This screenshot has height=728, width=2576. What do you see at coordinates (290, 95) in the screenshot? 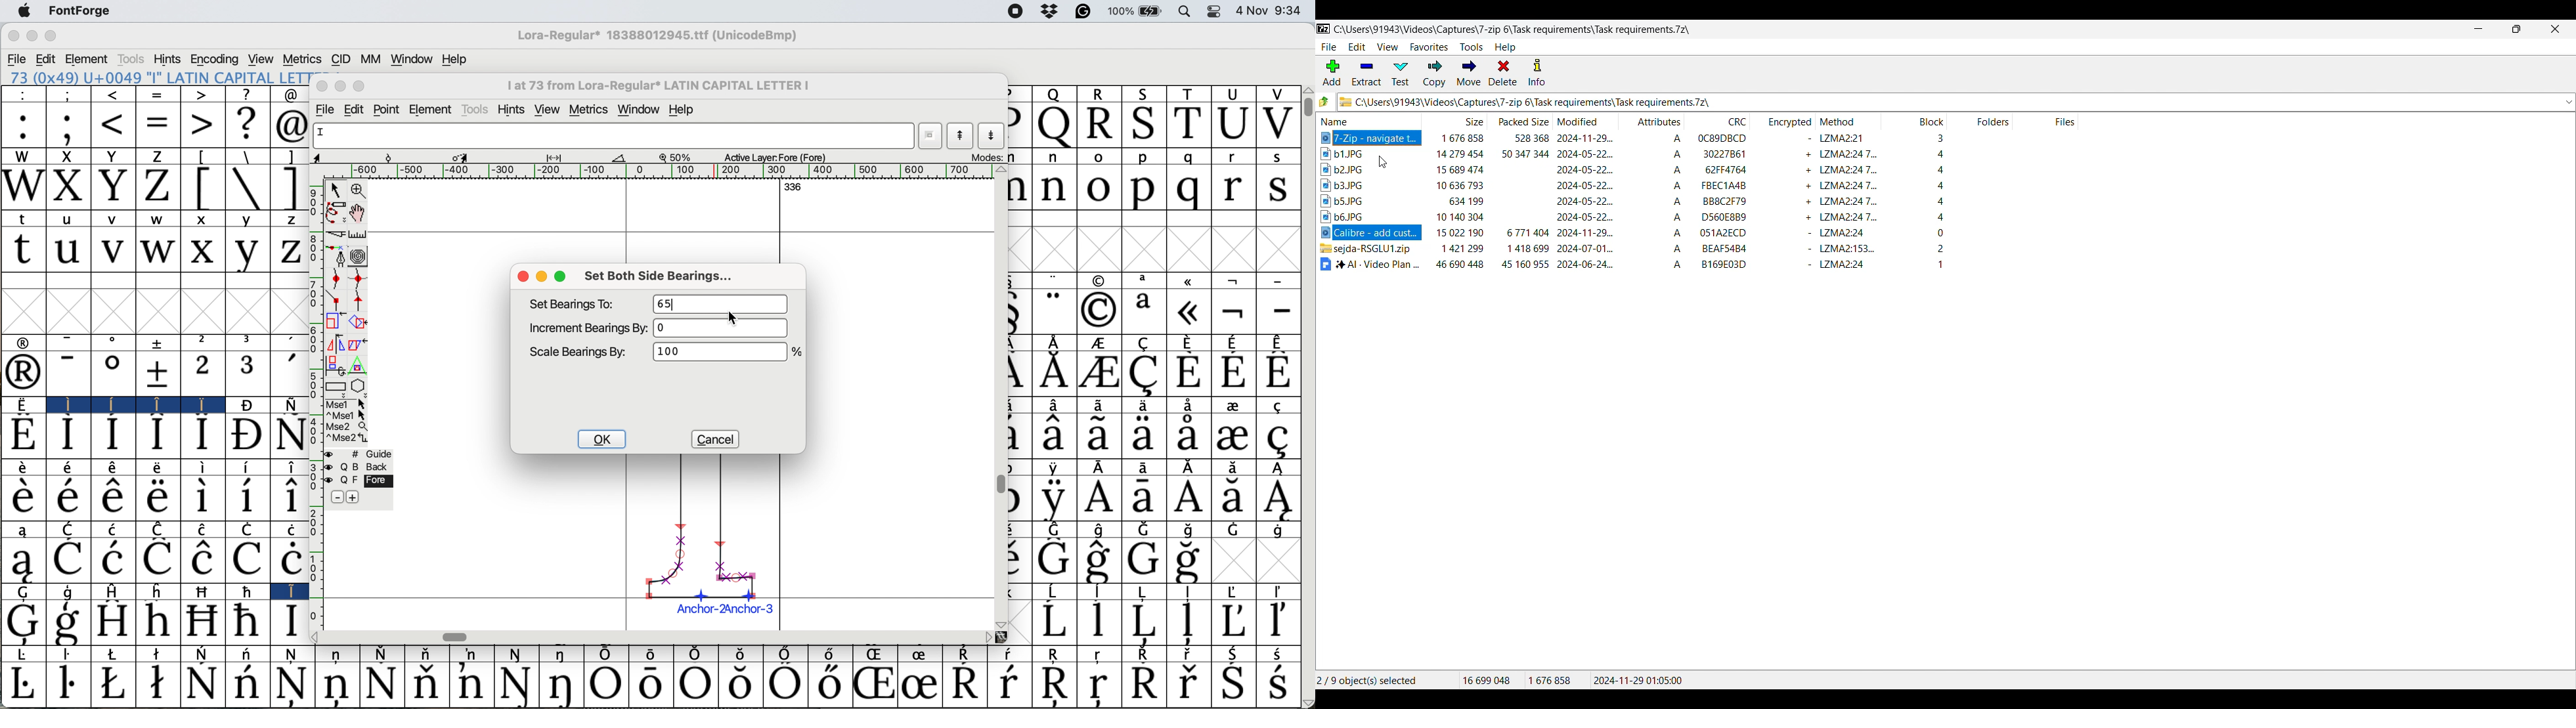
I see `@` at bounding box center [290, 95].